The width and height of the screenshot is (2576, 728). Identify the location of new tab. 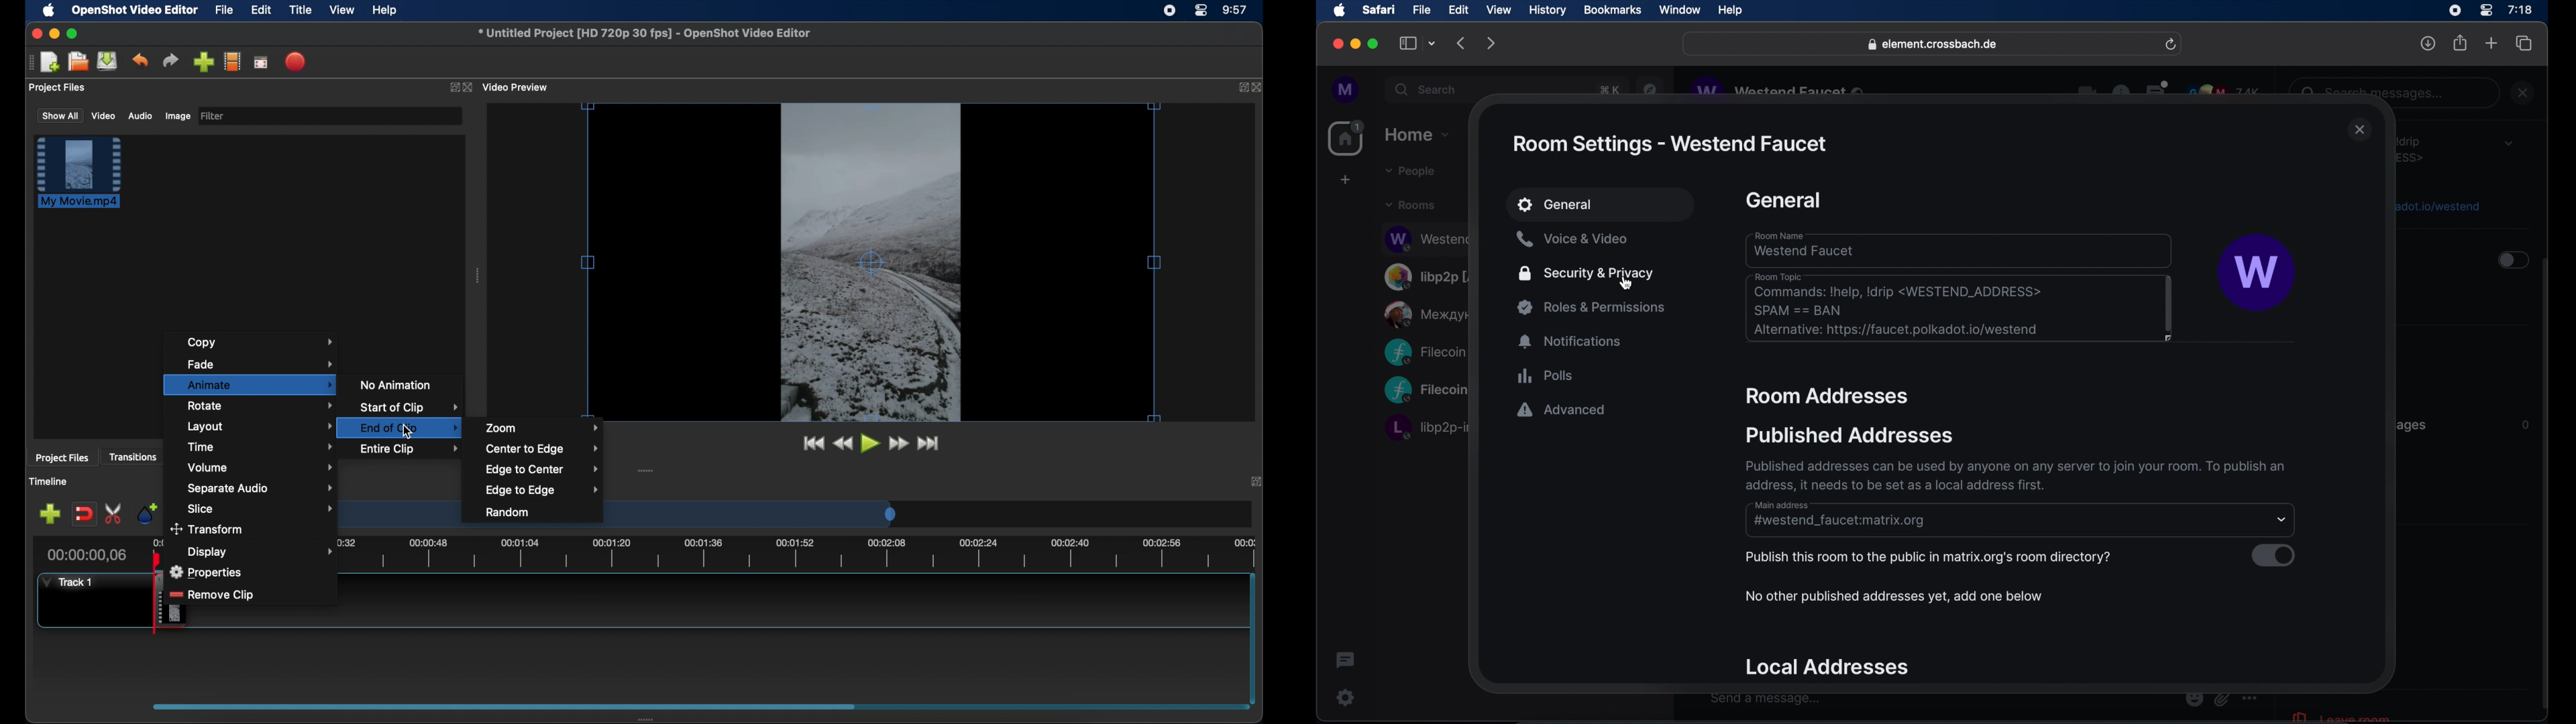
(2491, 42).